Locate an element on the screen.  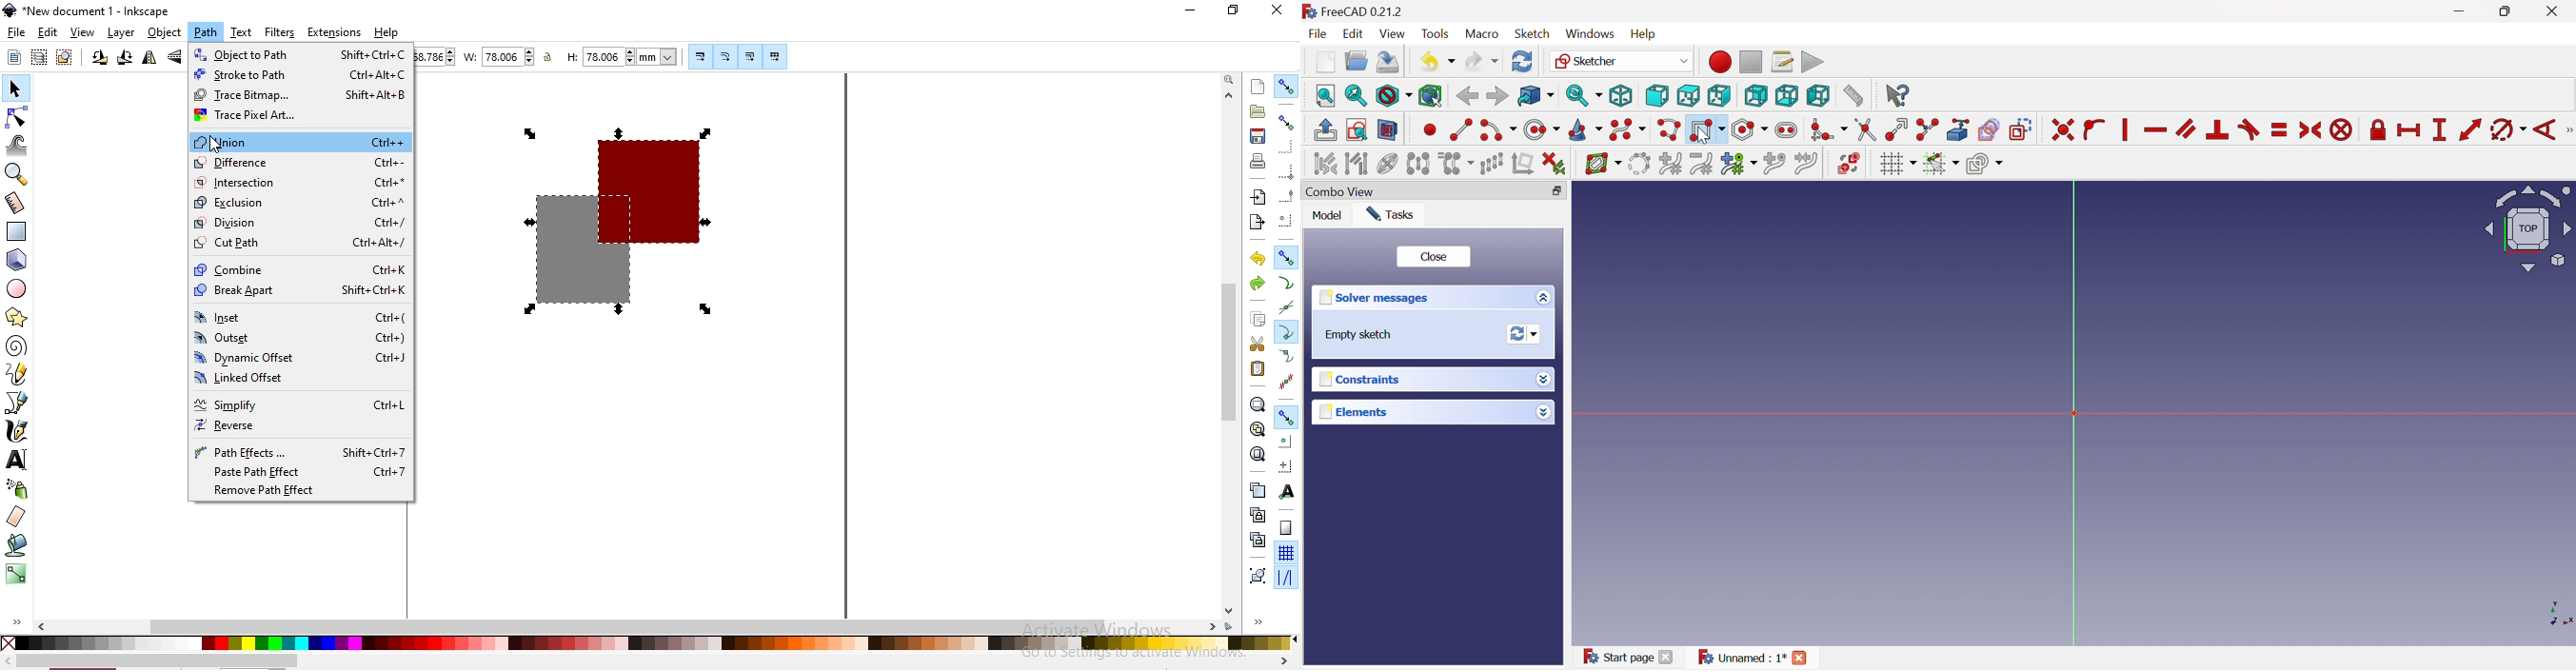
create 3d box is located at coordinates (19, 260).